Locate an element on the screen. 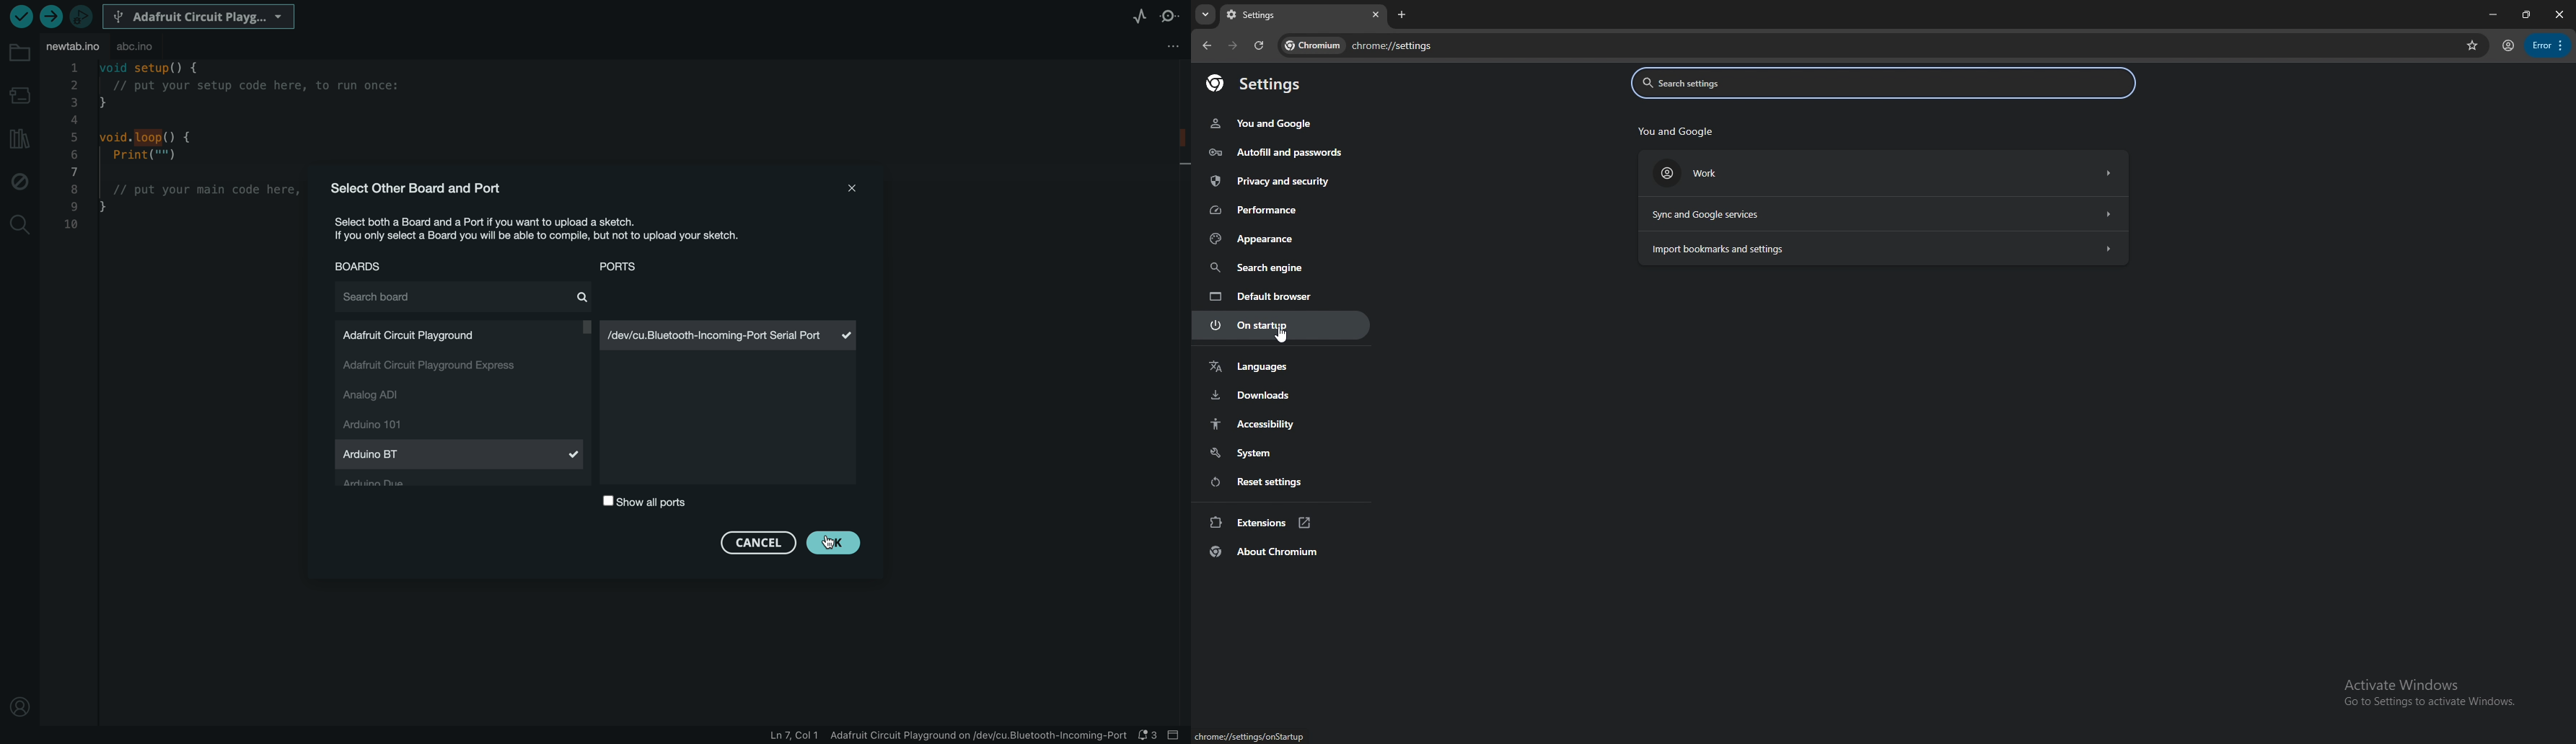 The image size is (2576, 756). work is located at coordinates (1886, 173).